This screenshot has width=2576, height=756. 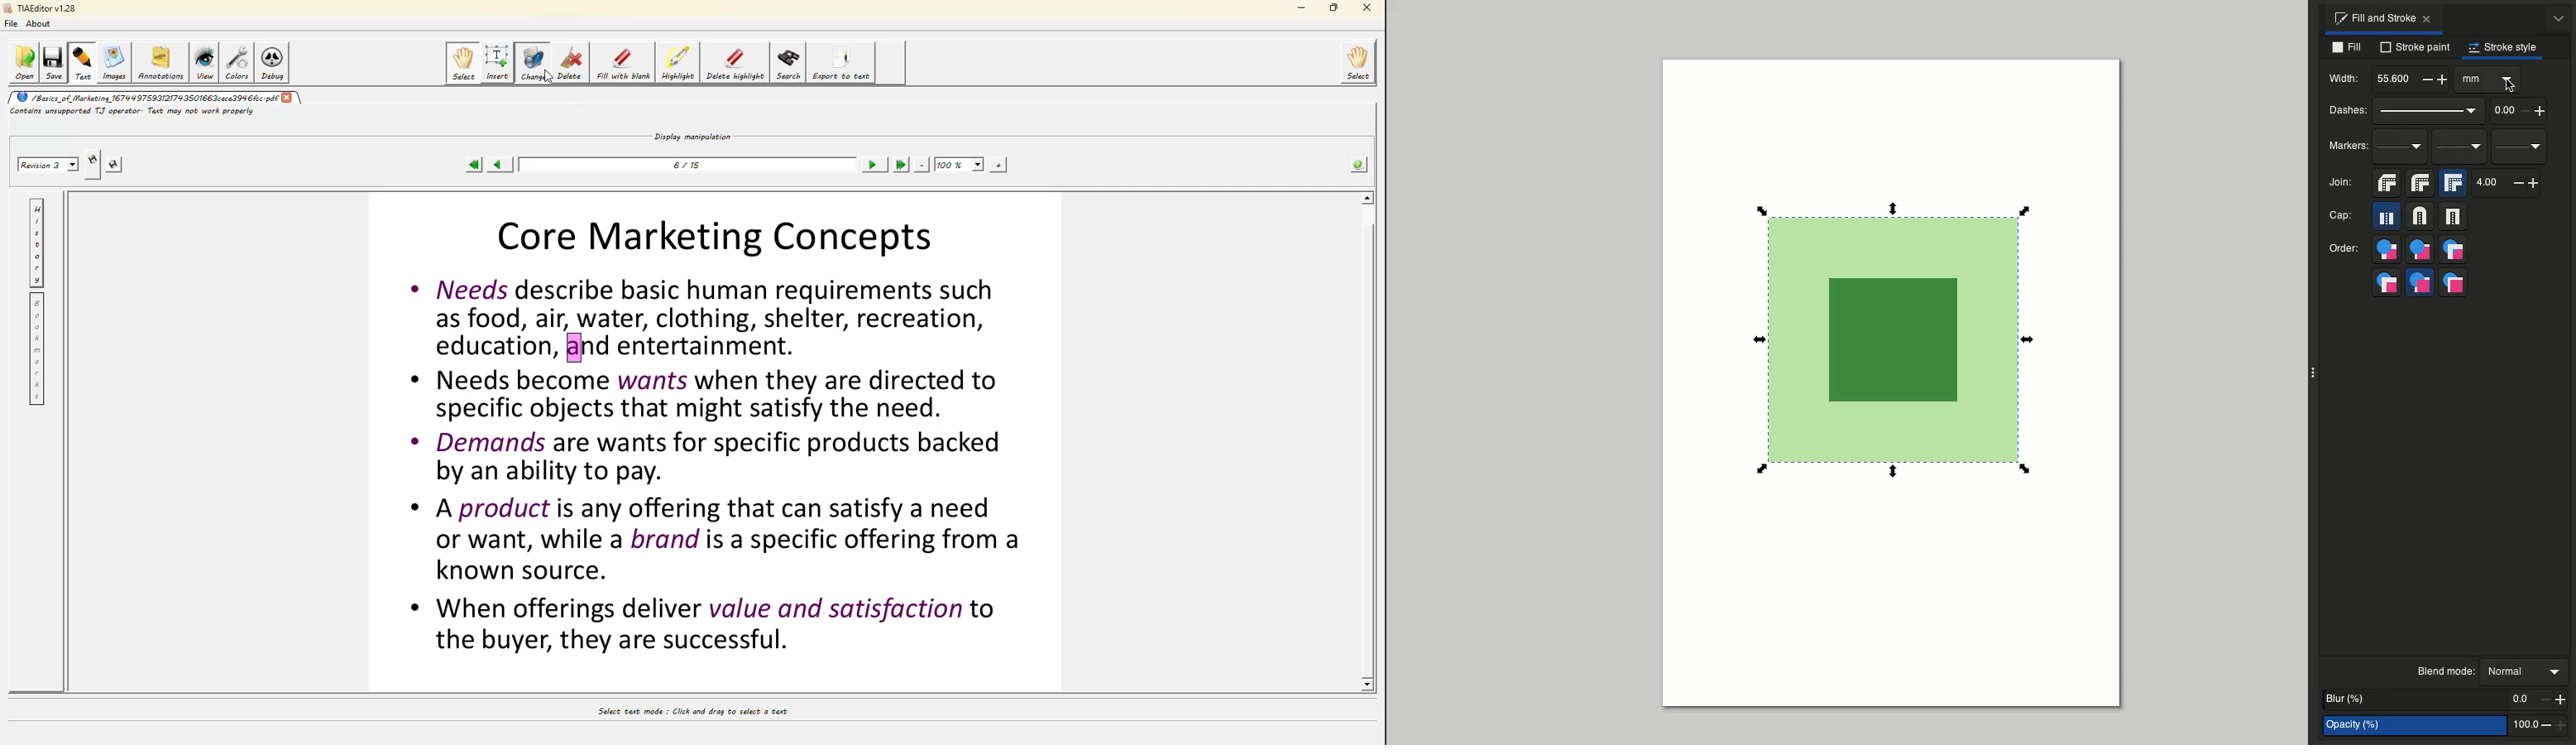 I want to click on Fill, markers, stroke, so click(x=2454, y=251).